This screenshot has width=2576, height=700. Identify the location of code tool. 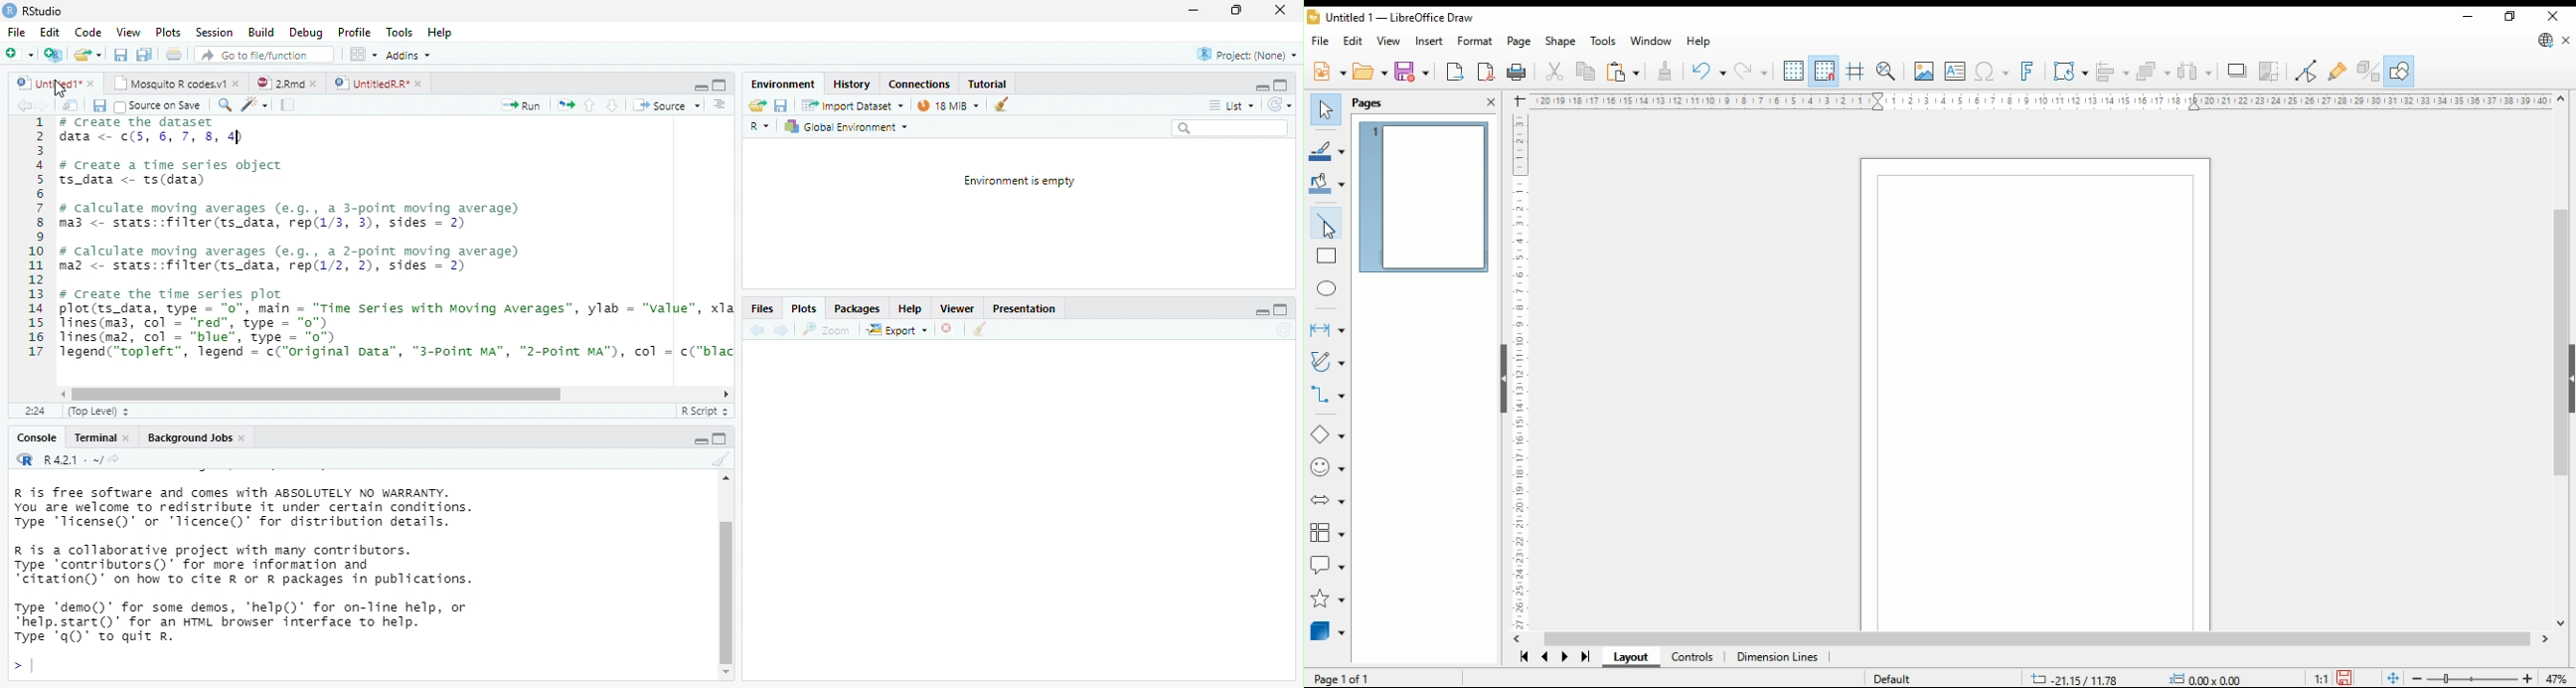
(256, 104).